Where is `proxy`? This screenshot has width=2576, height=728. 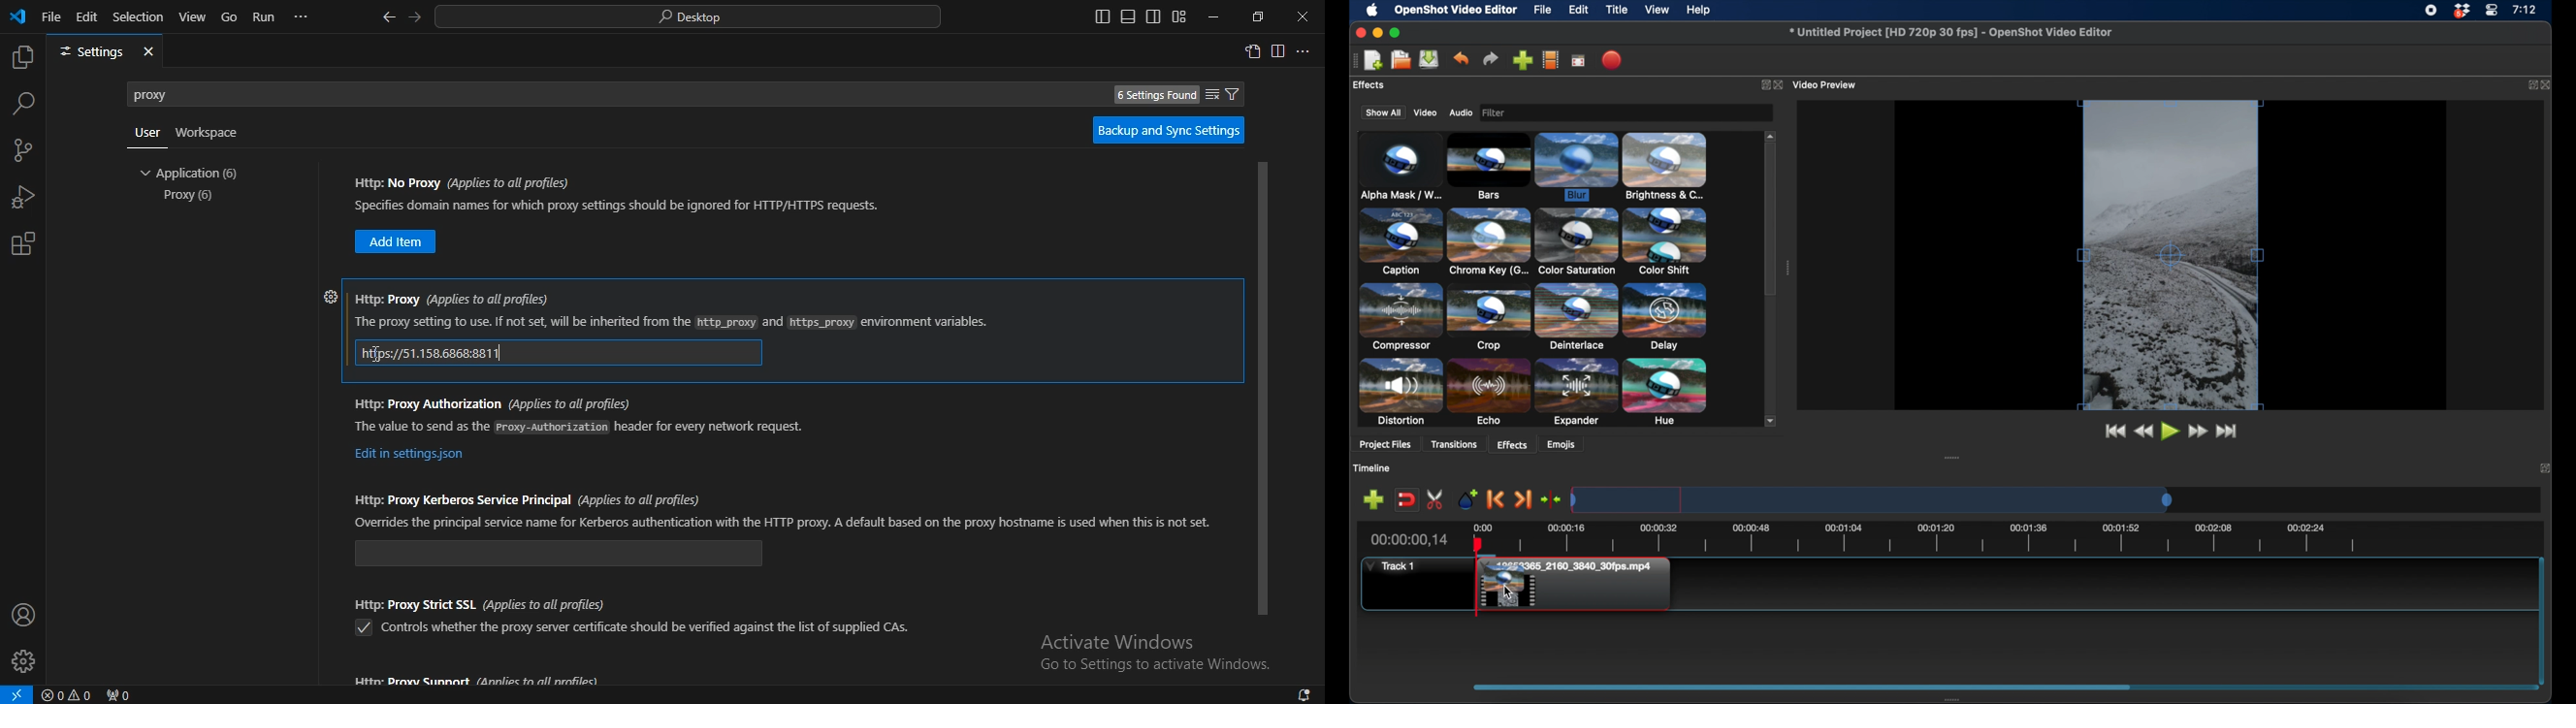 proxy is located at coordinates (191, 197).